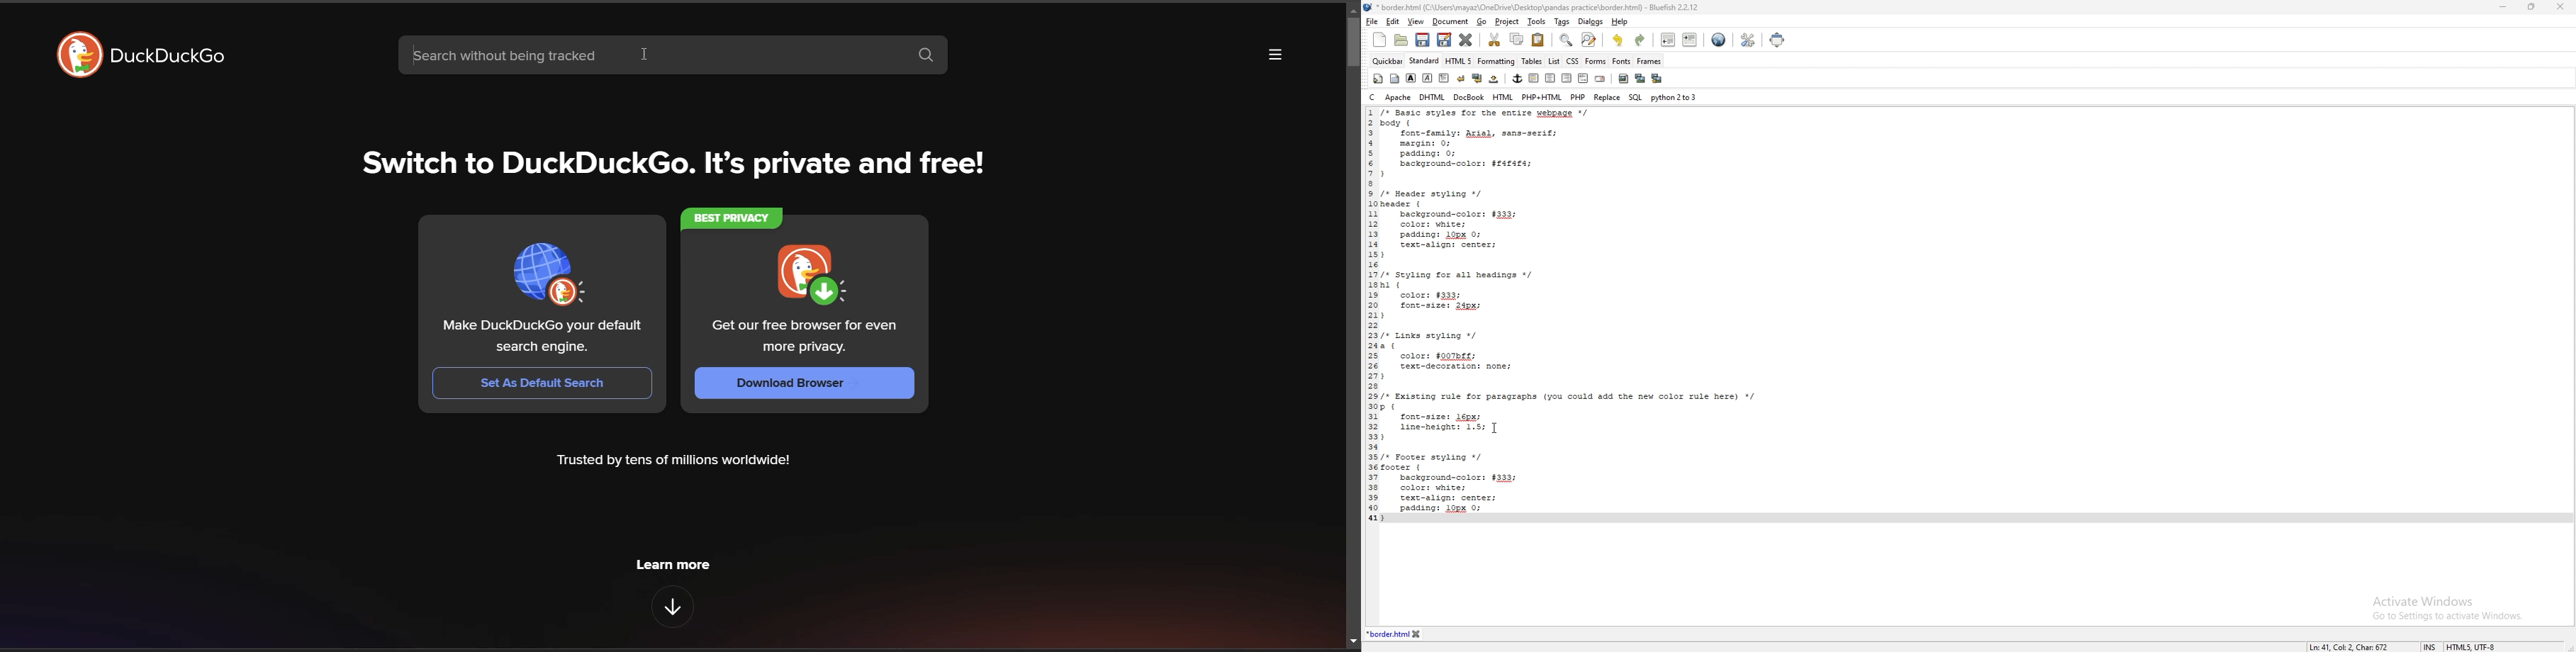 This screenshot has height=672, width=2576. I want to click on cursor, so click(1496, 429).